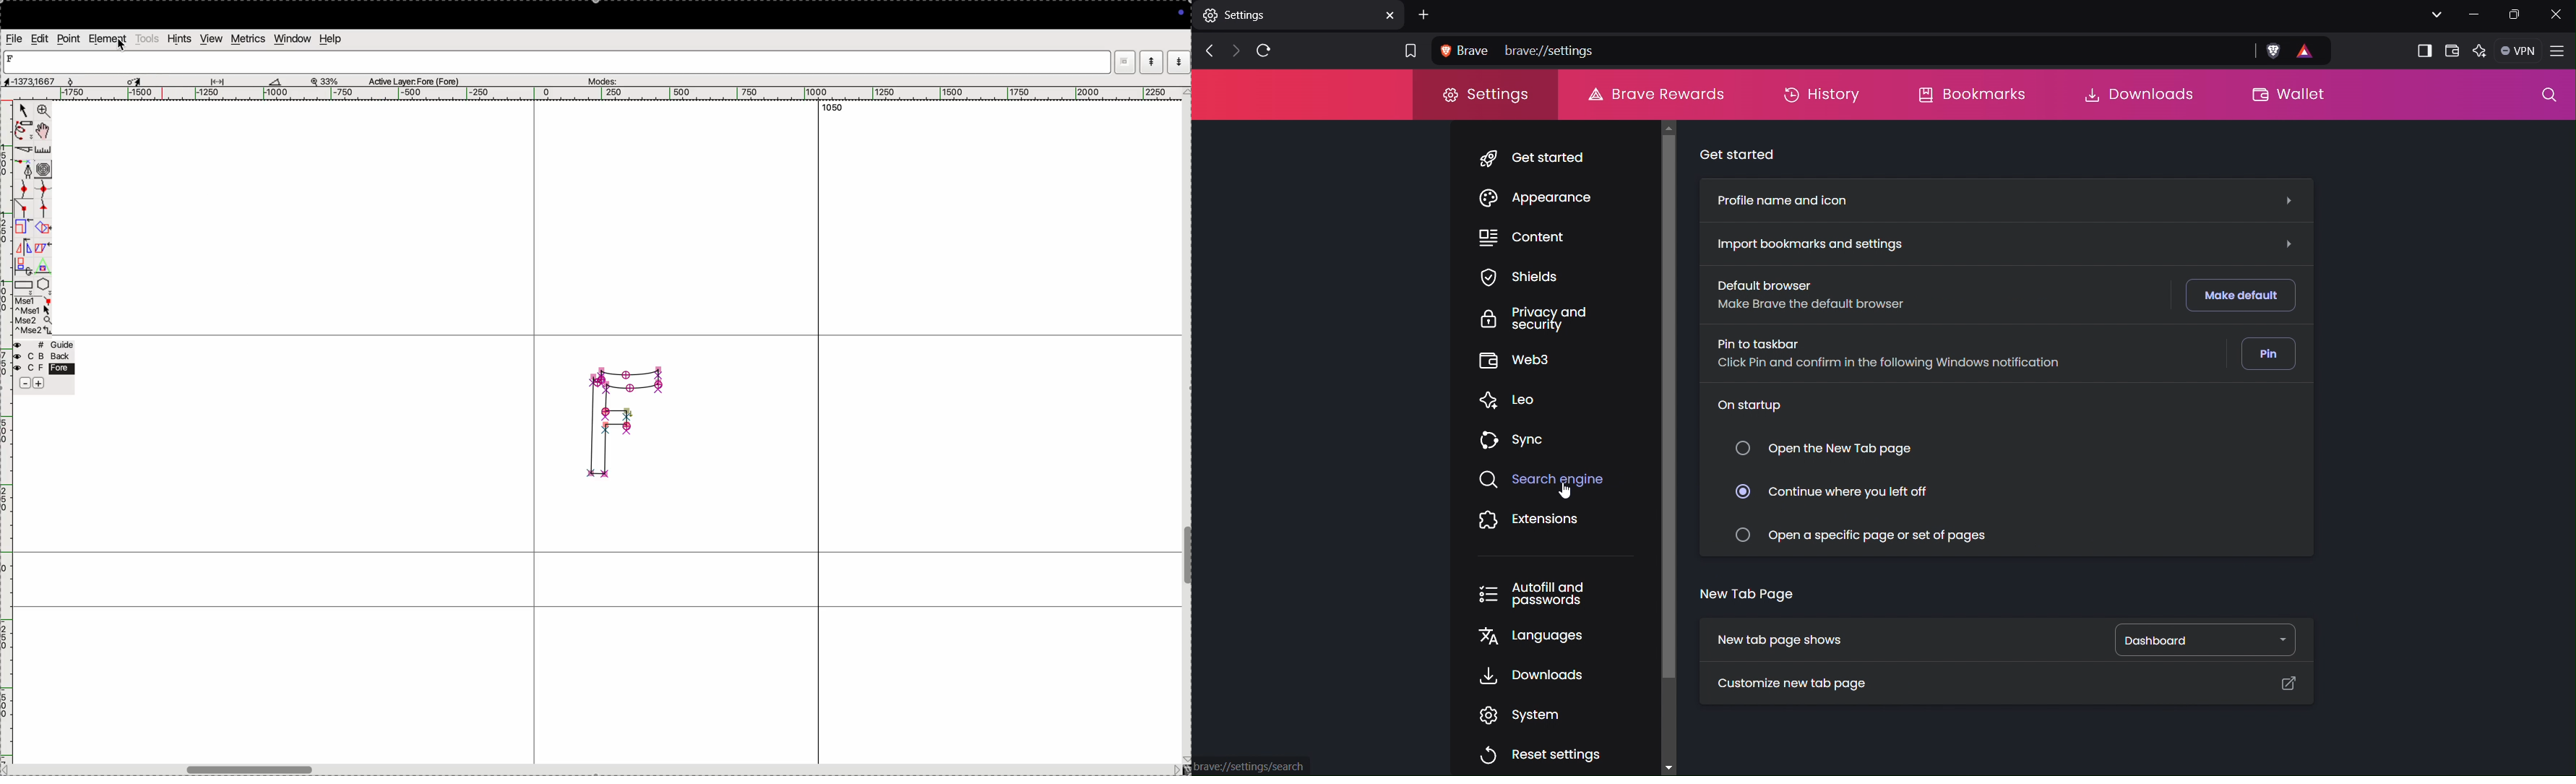 The width and height of the screenshot is (2576, 784). Describe the element at coordinates (1514, 439) in the screenshot. I see `Sync` at that location.